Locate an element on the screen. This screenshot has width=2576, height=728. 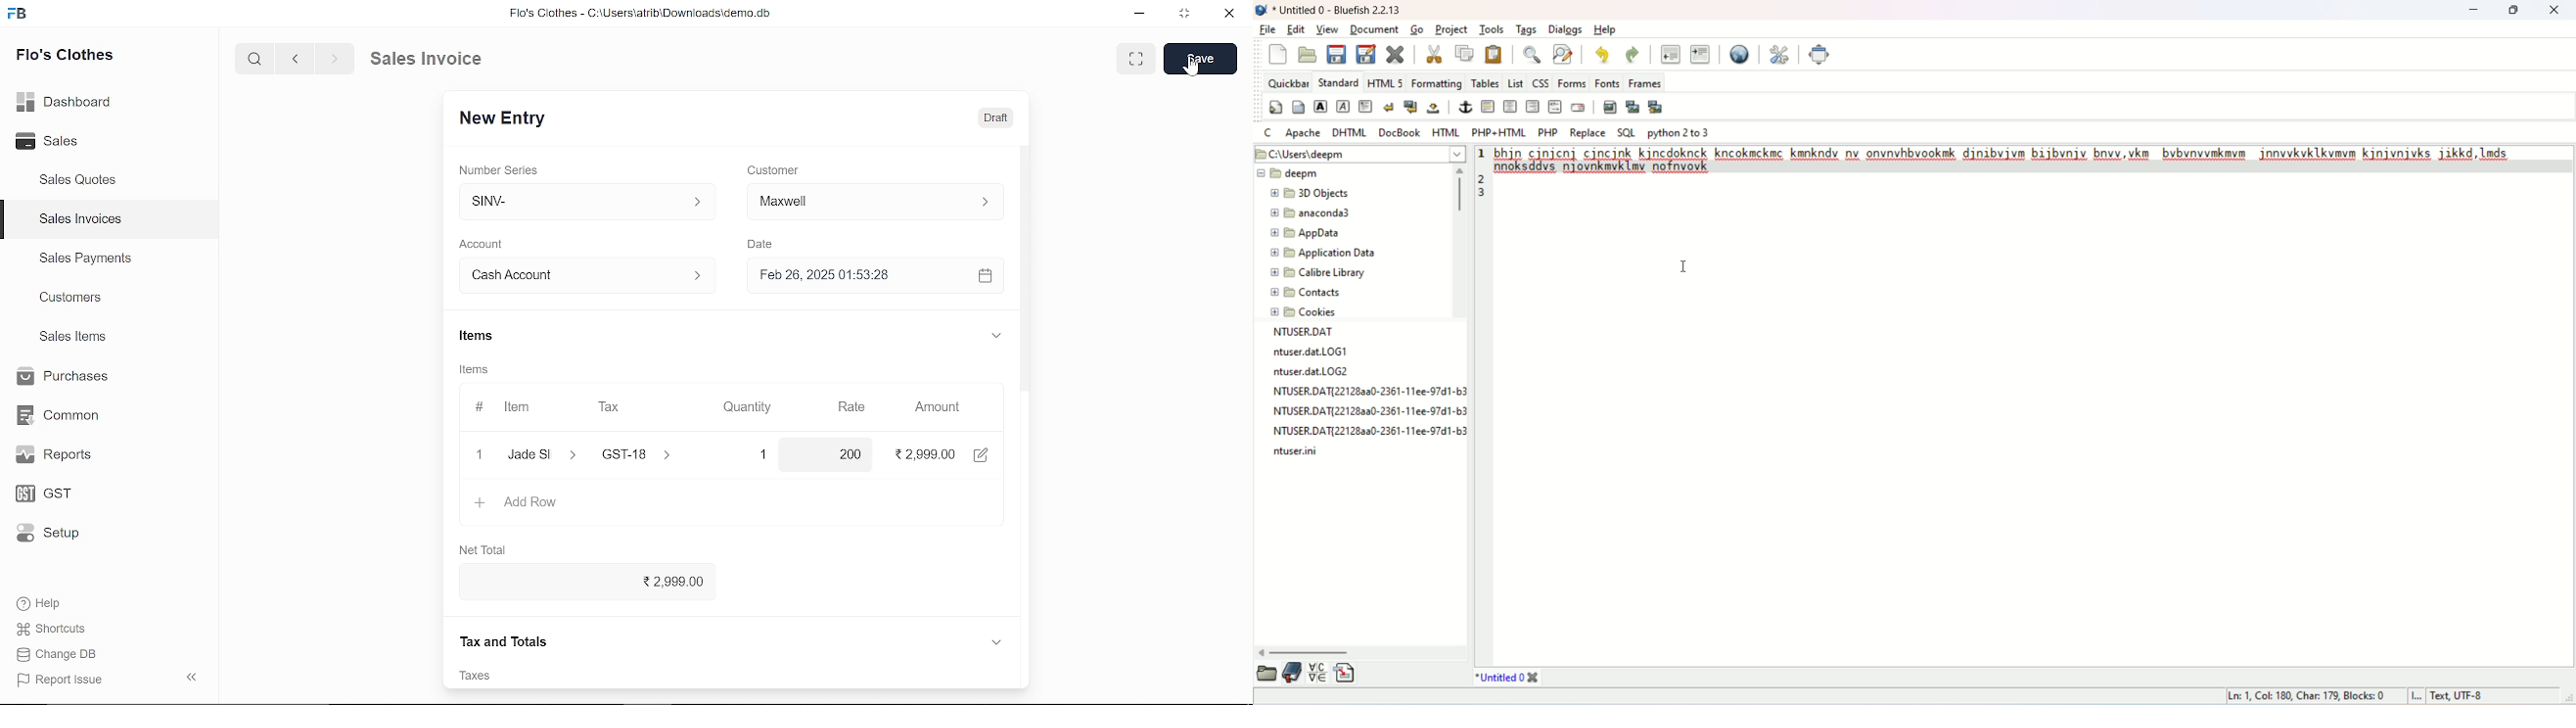
file is located at coordinates (1269, 30).